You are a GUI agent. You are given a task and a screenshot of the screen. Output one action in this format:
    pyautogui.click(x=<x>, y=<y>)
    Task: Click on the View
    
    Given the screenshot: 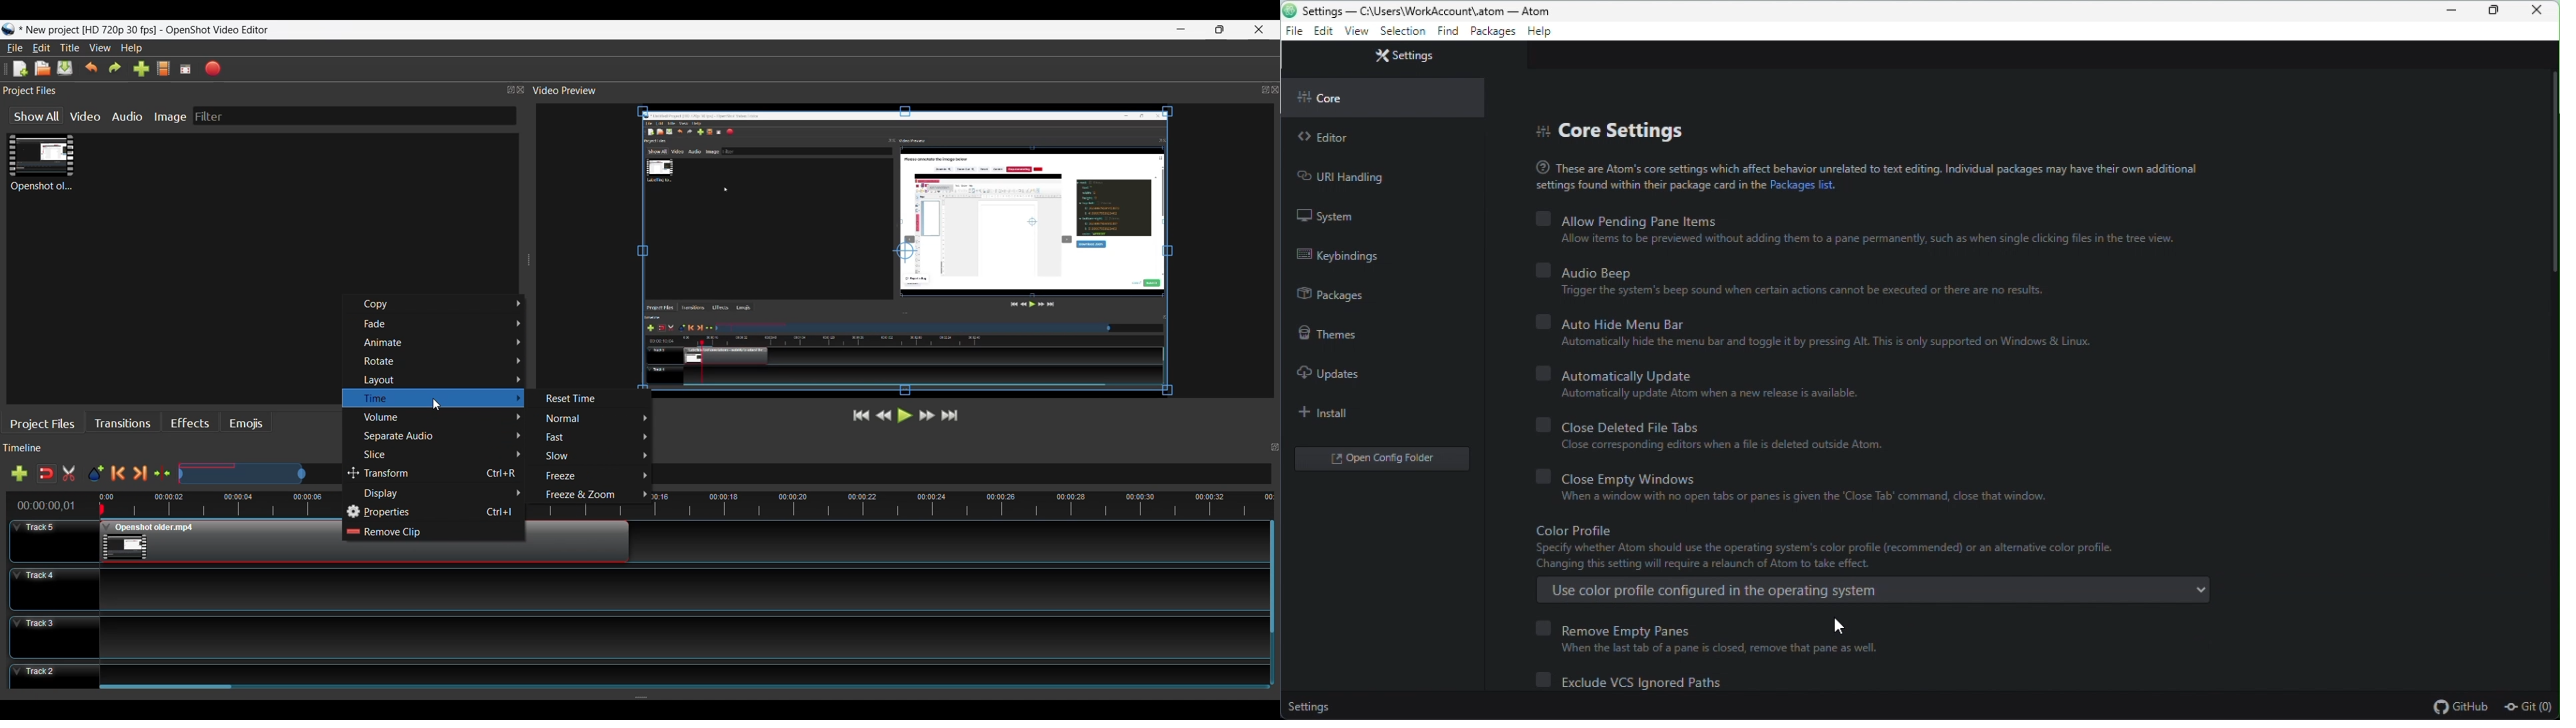 What is the action you would take?
    pyautogui.click(x=99, y=49)
    